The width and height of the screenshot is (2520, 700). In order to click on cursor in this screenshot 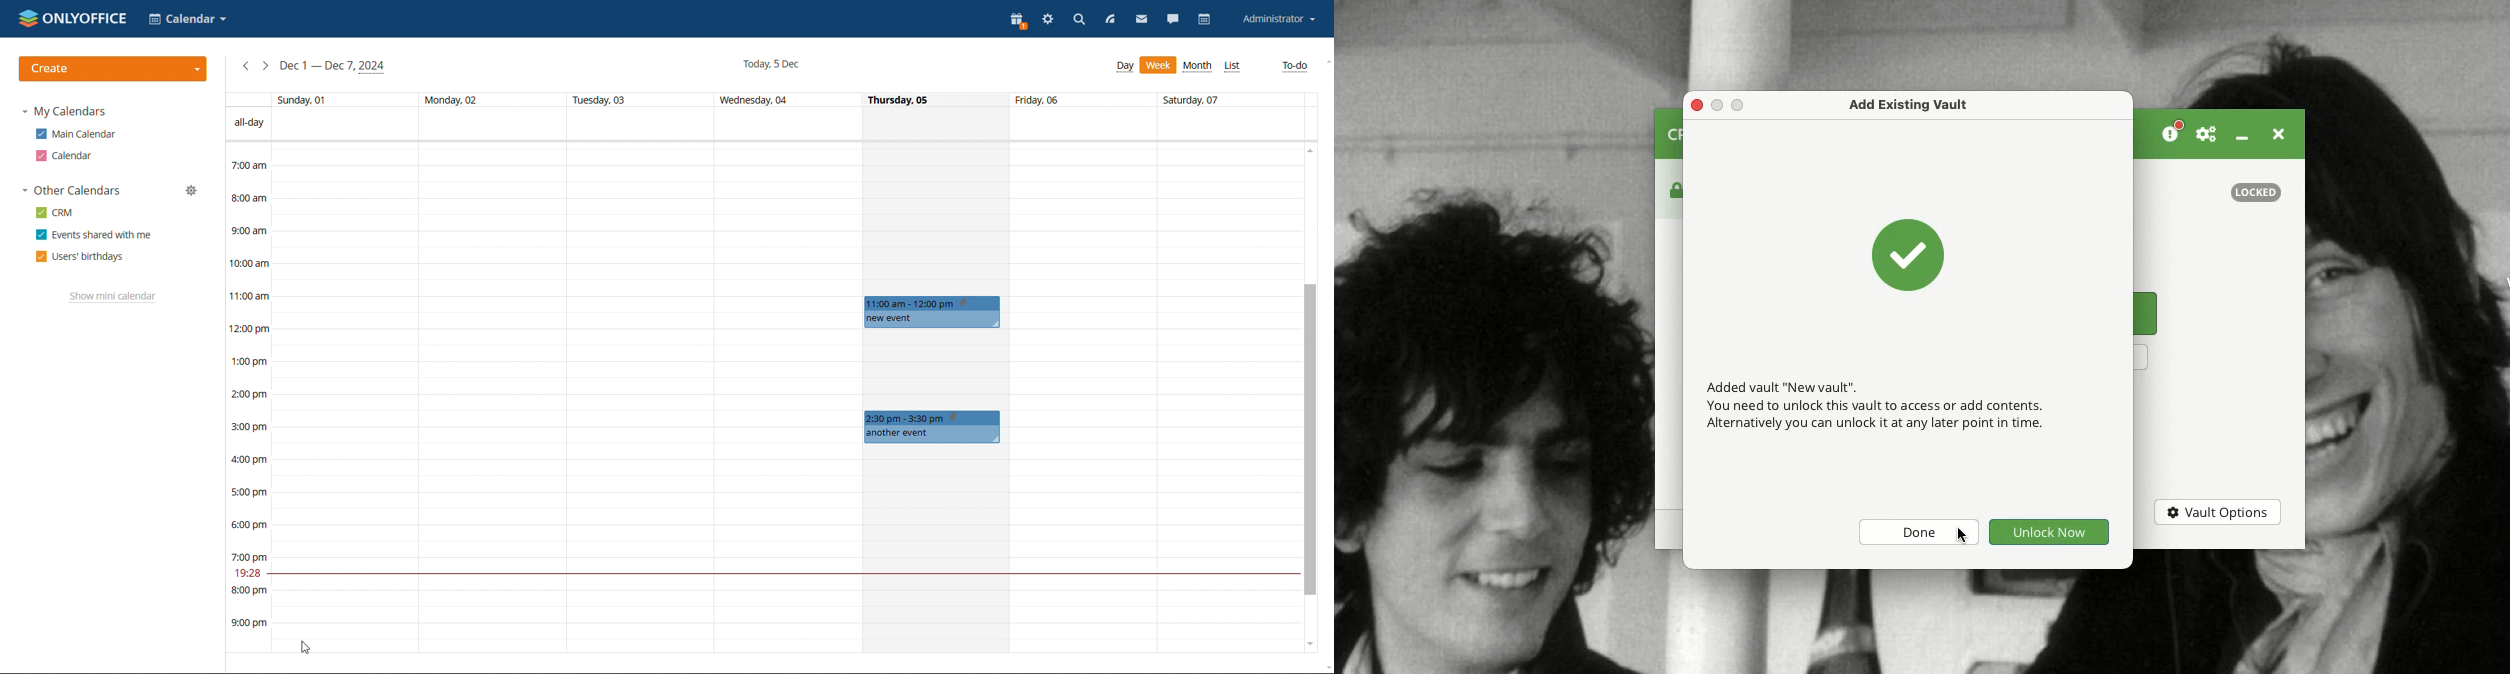, I will do `click(306, 646)`.